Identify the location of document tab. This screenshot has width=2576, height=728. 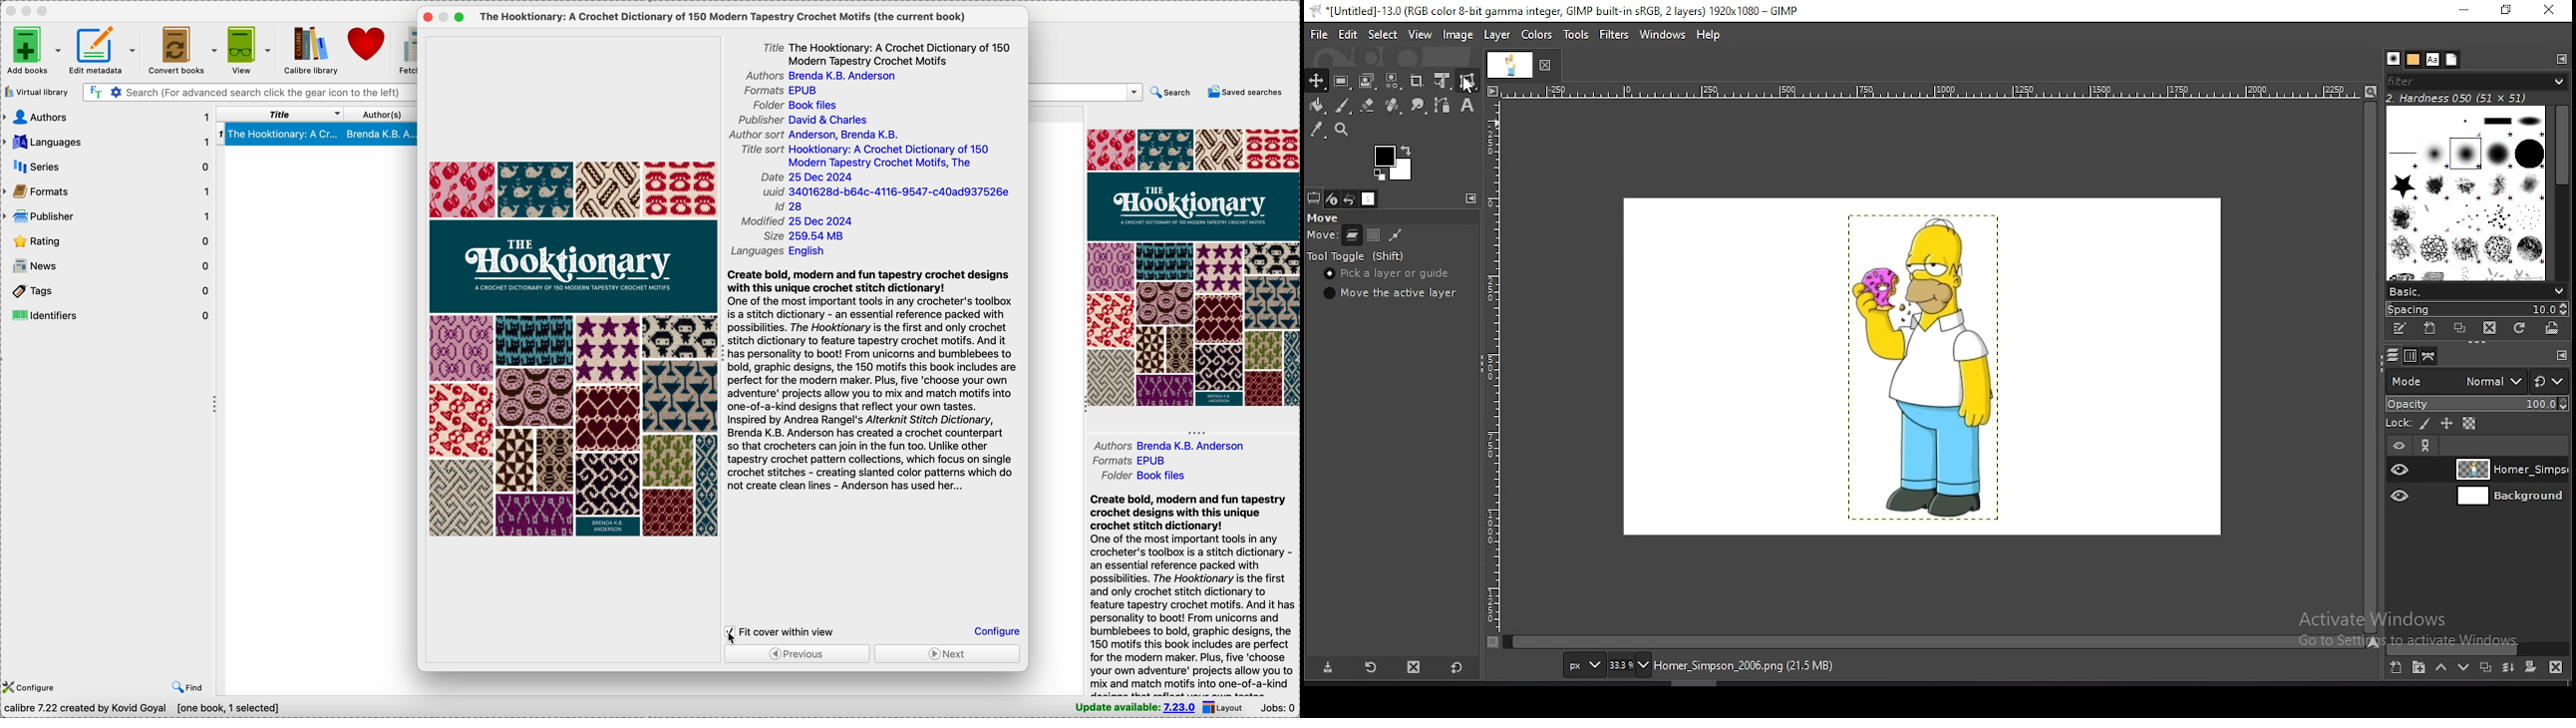
(1510, 67).